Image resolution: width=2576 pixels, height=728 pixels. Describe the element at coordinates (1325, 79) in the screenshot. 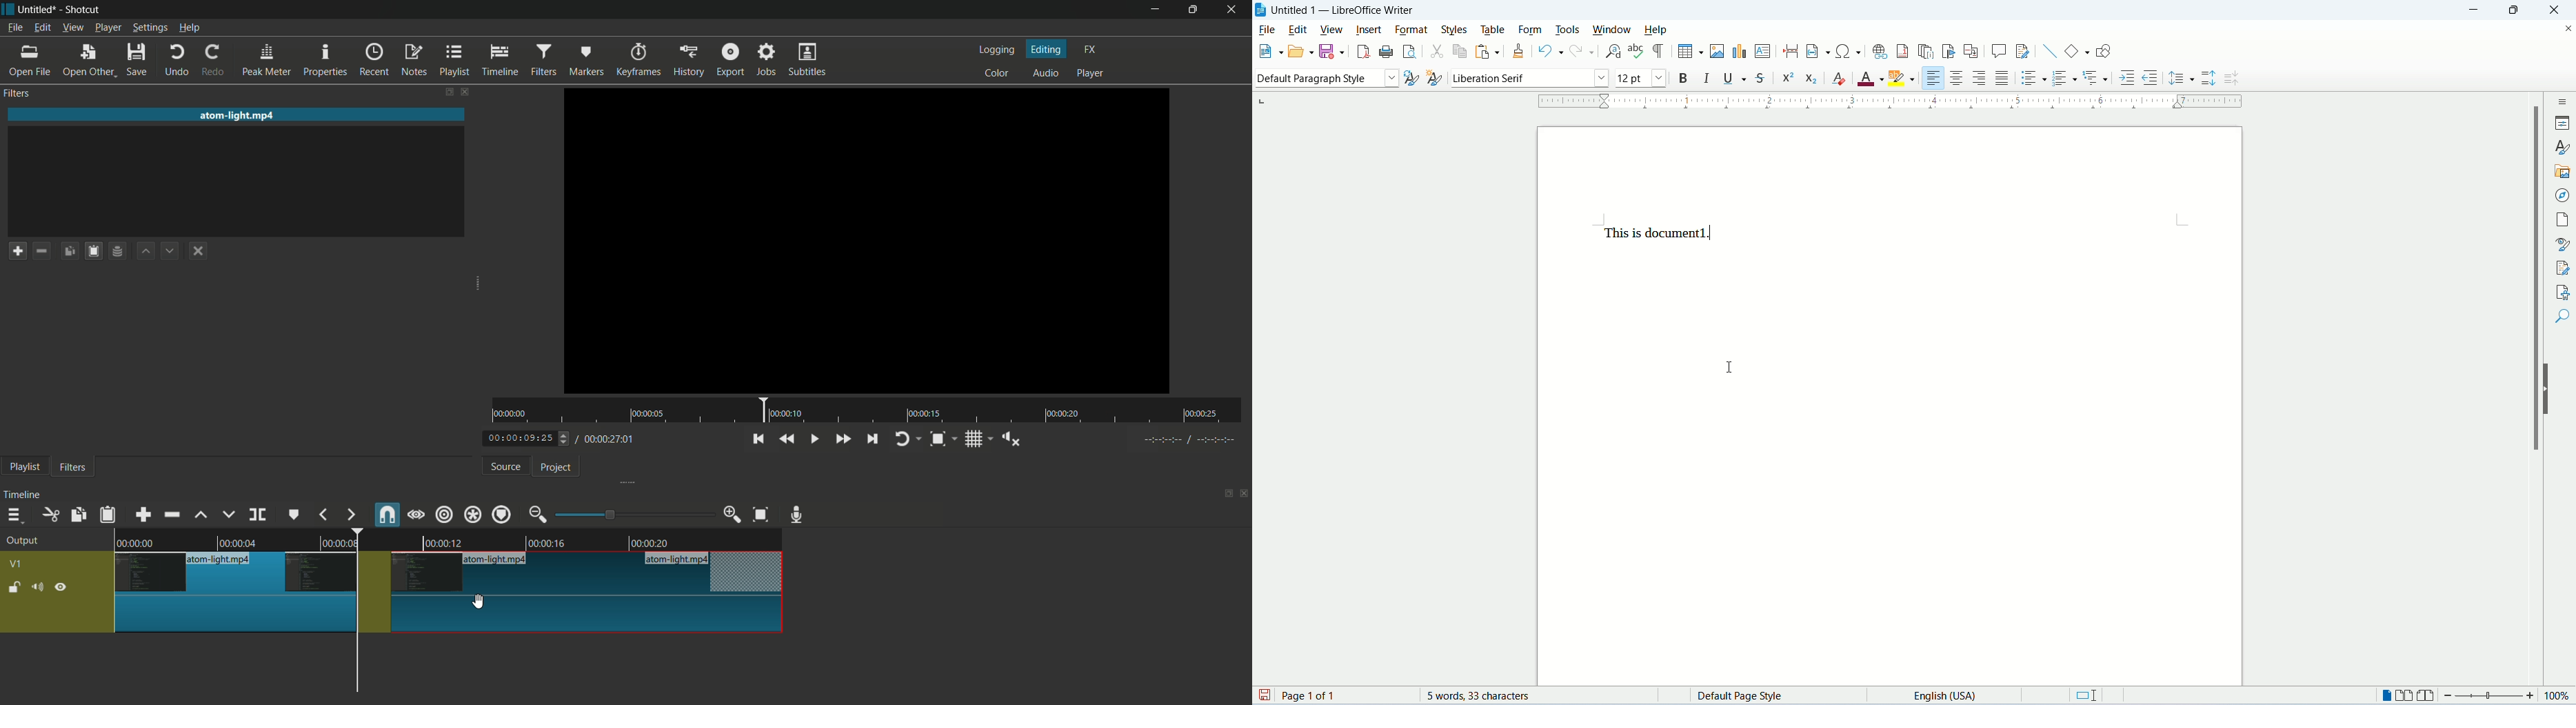

I see `paragraph style` at that location.